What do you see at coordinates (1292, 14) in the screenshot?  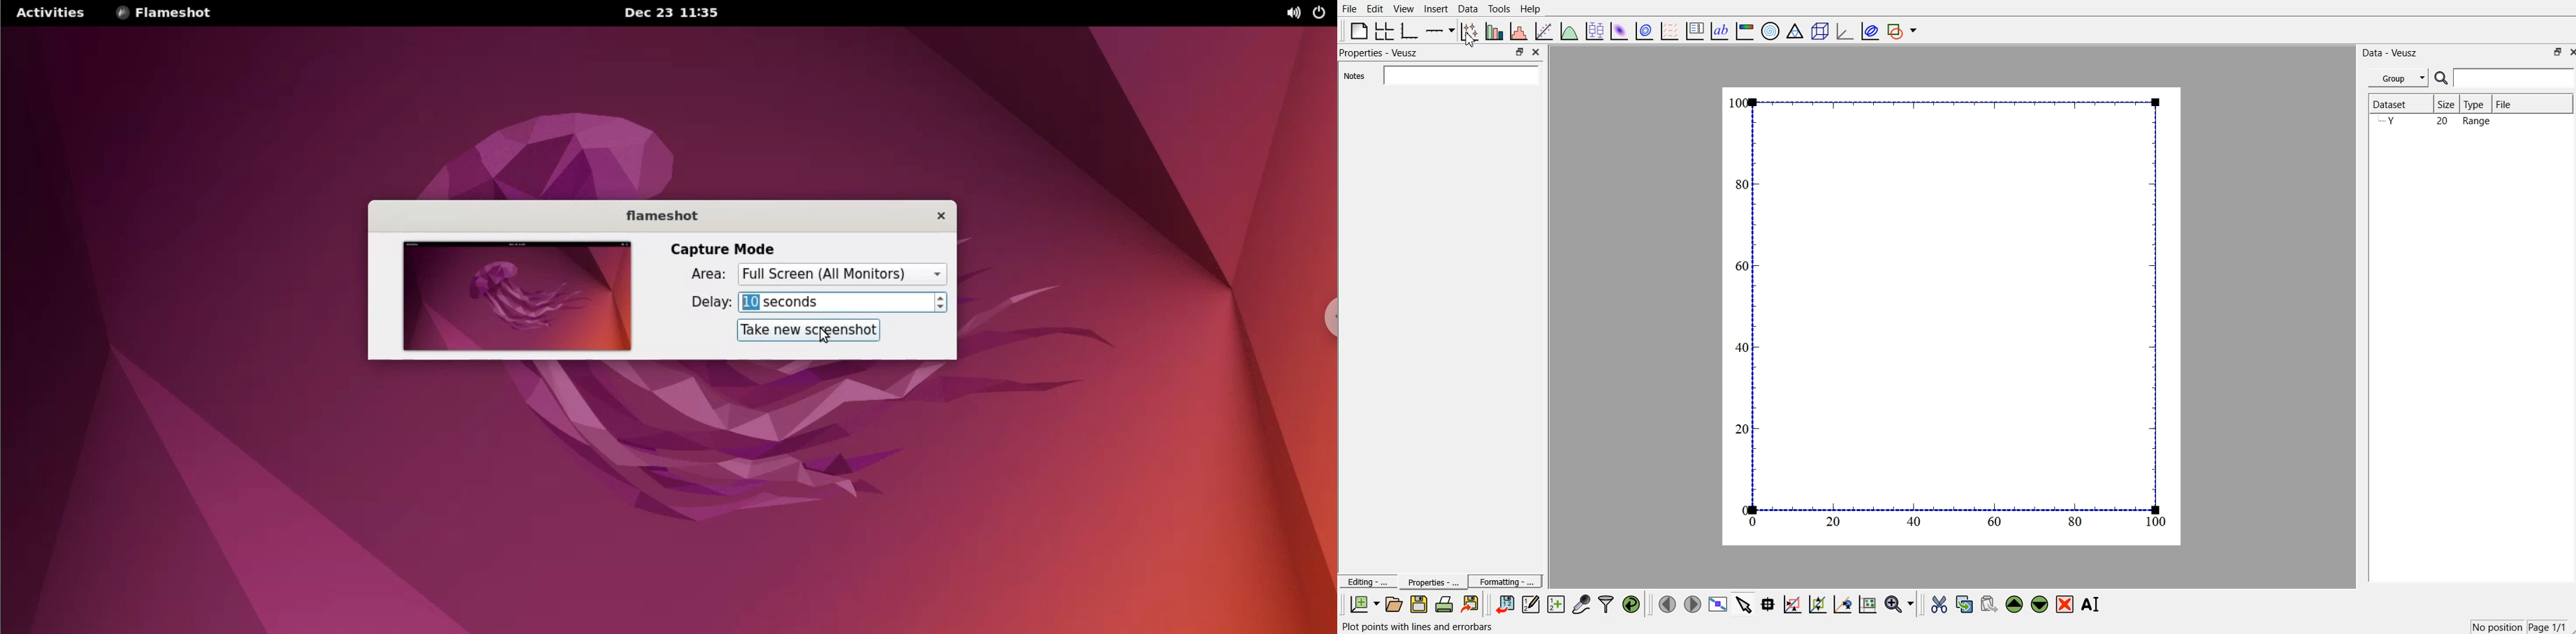 I see `sound options` at bounding box center [1292, 14].